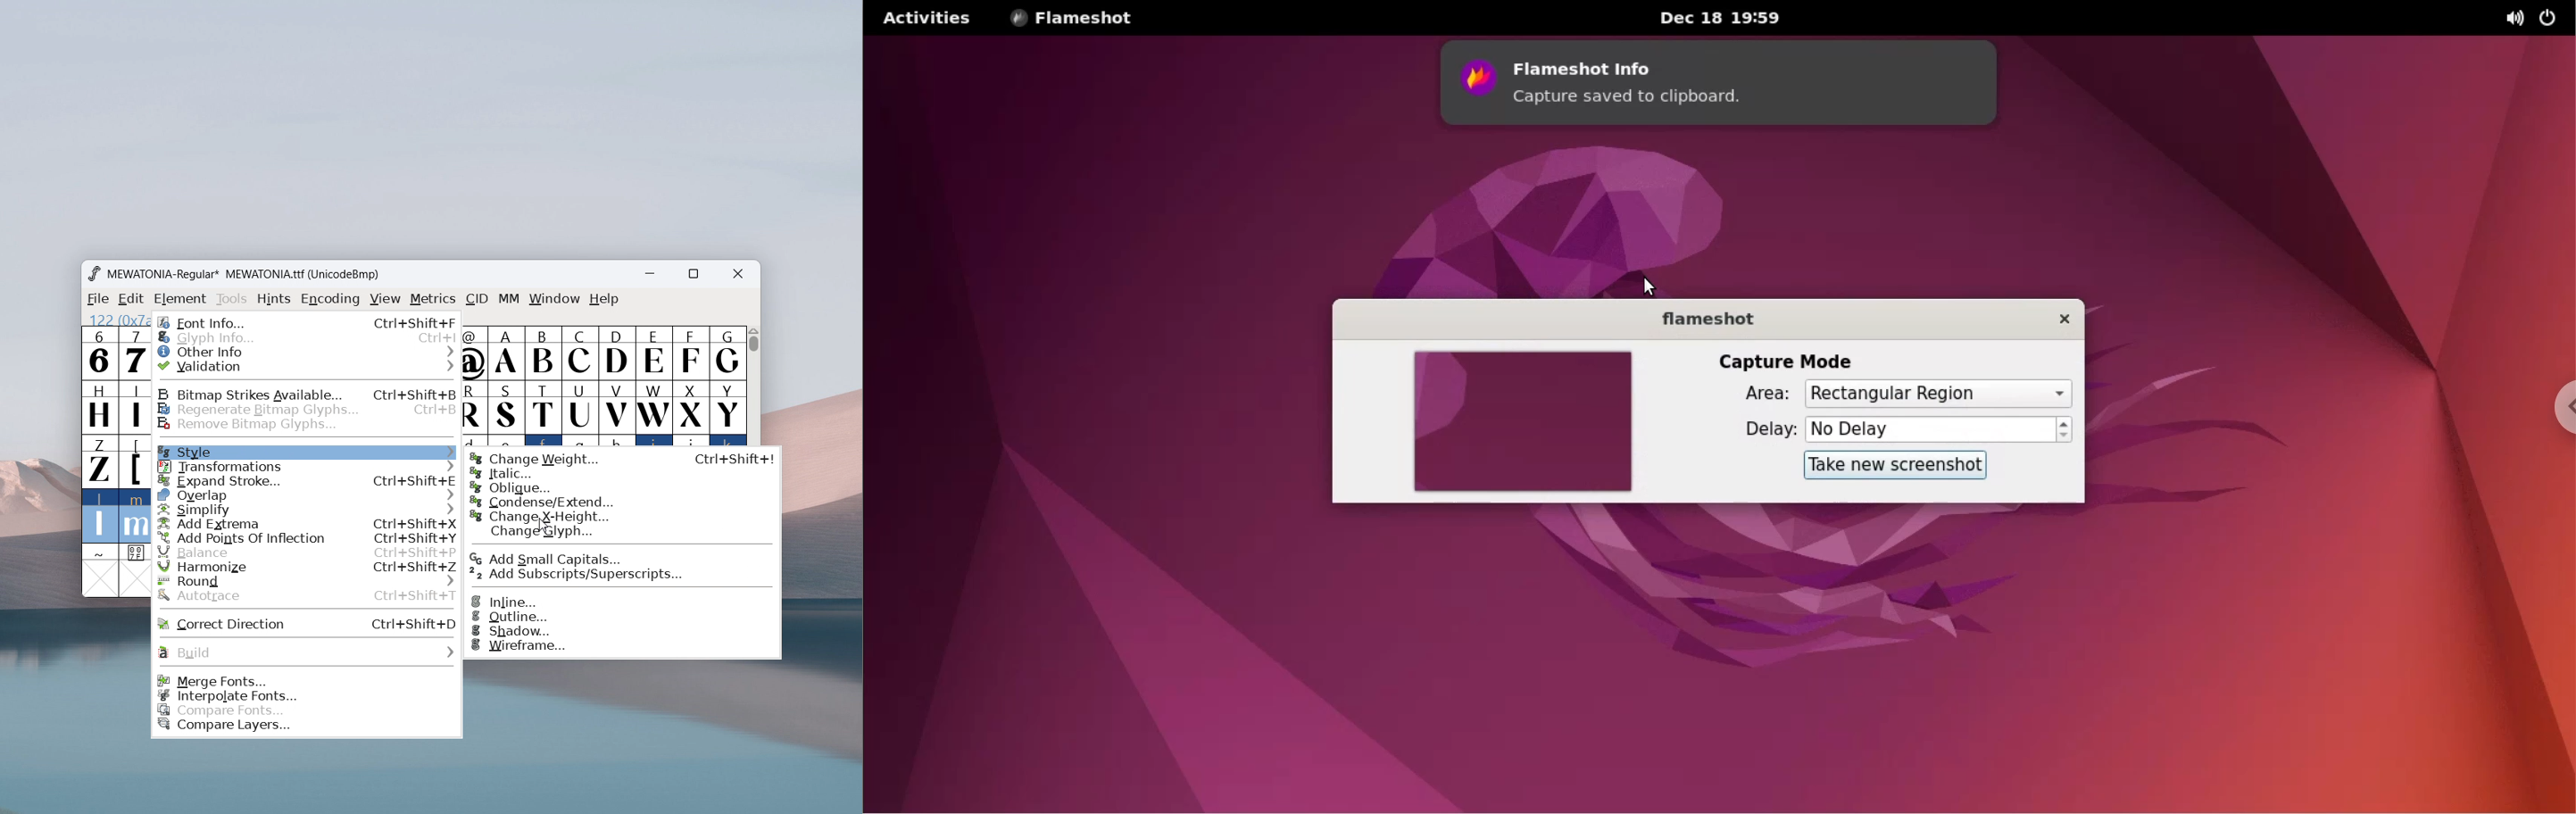  Describe the element at coordinates (308, 538) in the screenshot. I see `add points of inflection` at that location.